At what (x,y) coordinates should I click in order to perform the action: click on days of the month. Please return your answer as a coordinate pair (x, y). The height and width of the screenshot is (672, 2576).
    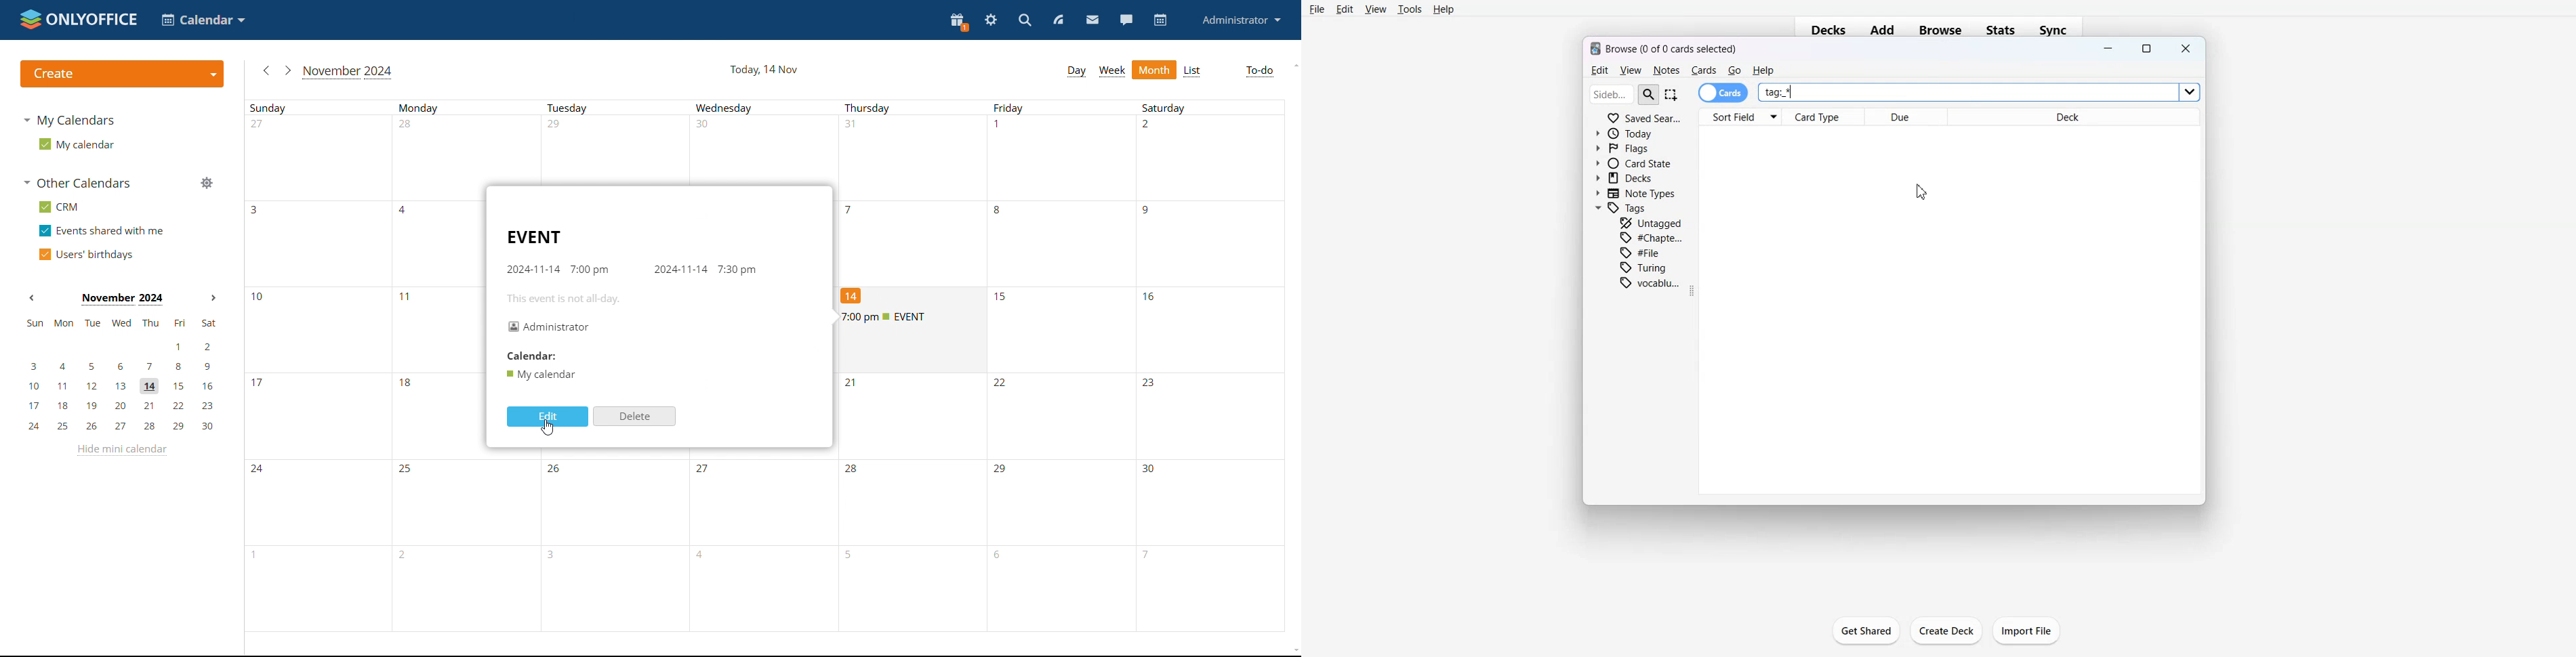
    Looking at the image, I should click on (910, 544).